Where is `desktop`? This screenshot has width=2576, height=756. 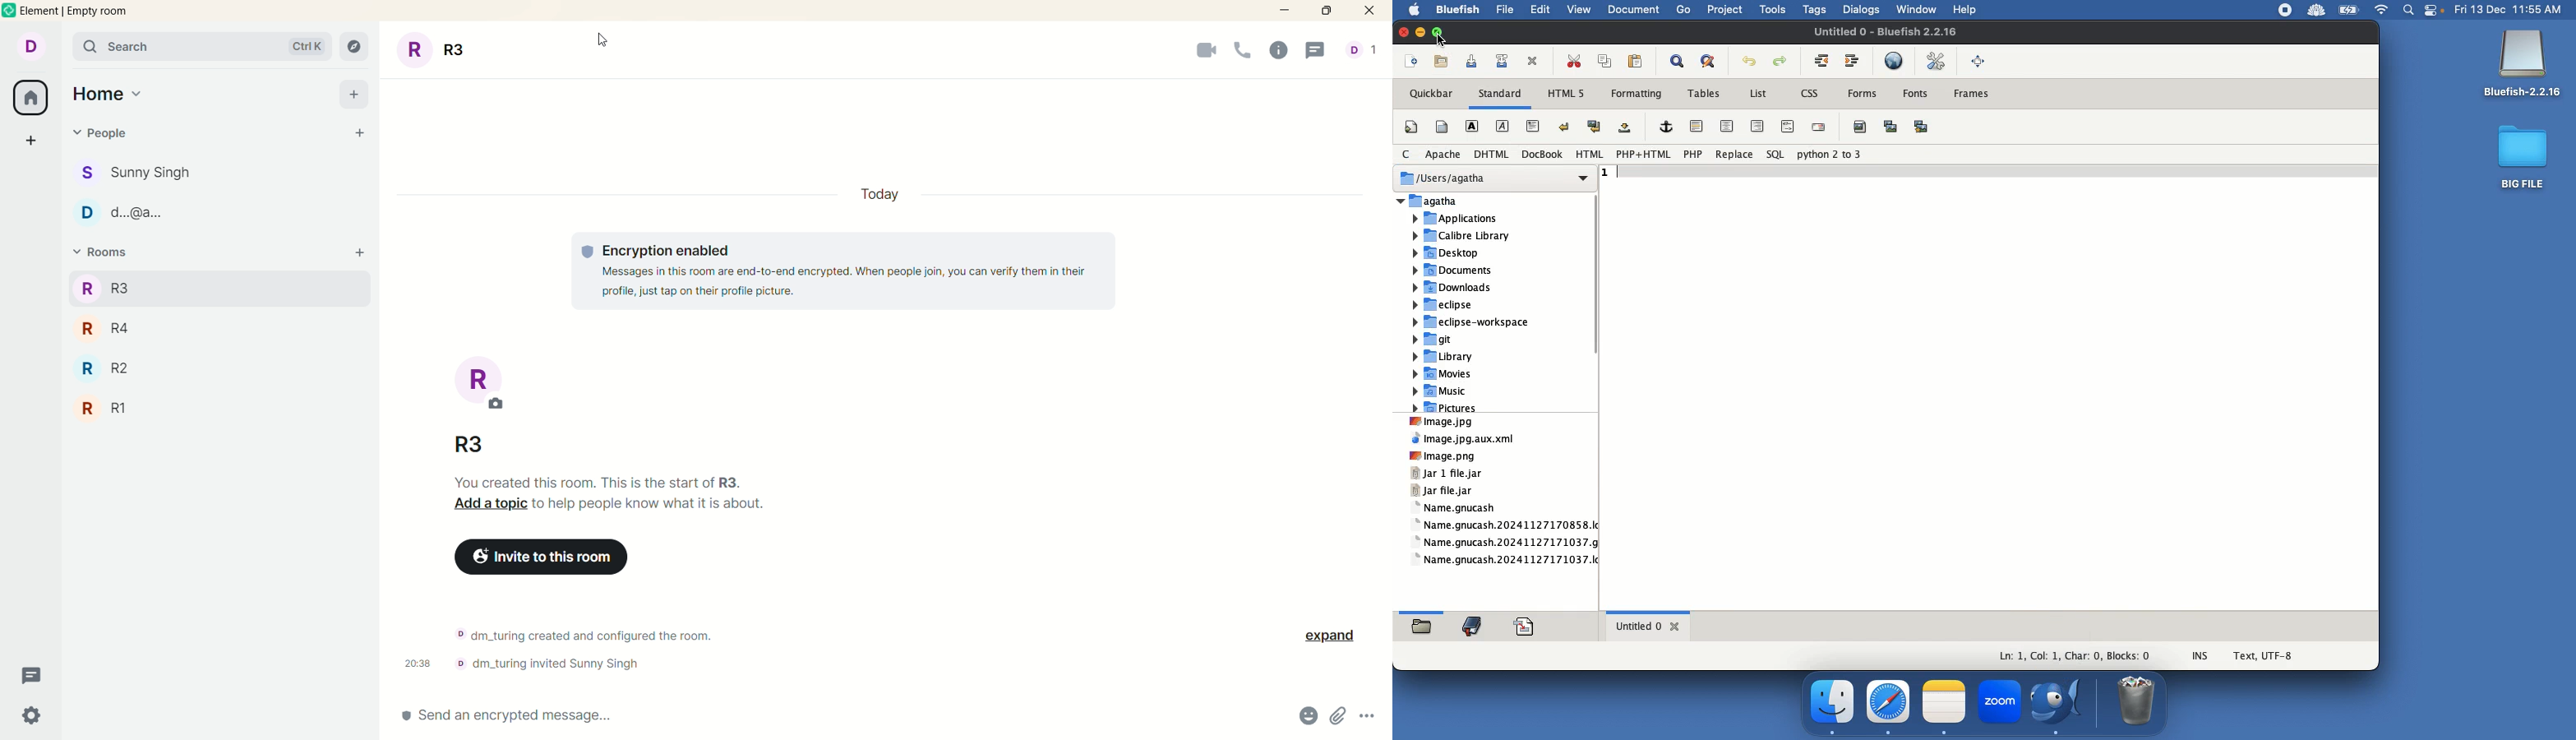
desktop is located at coordinates (1457, 252).